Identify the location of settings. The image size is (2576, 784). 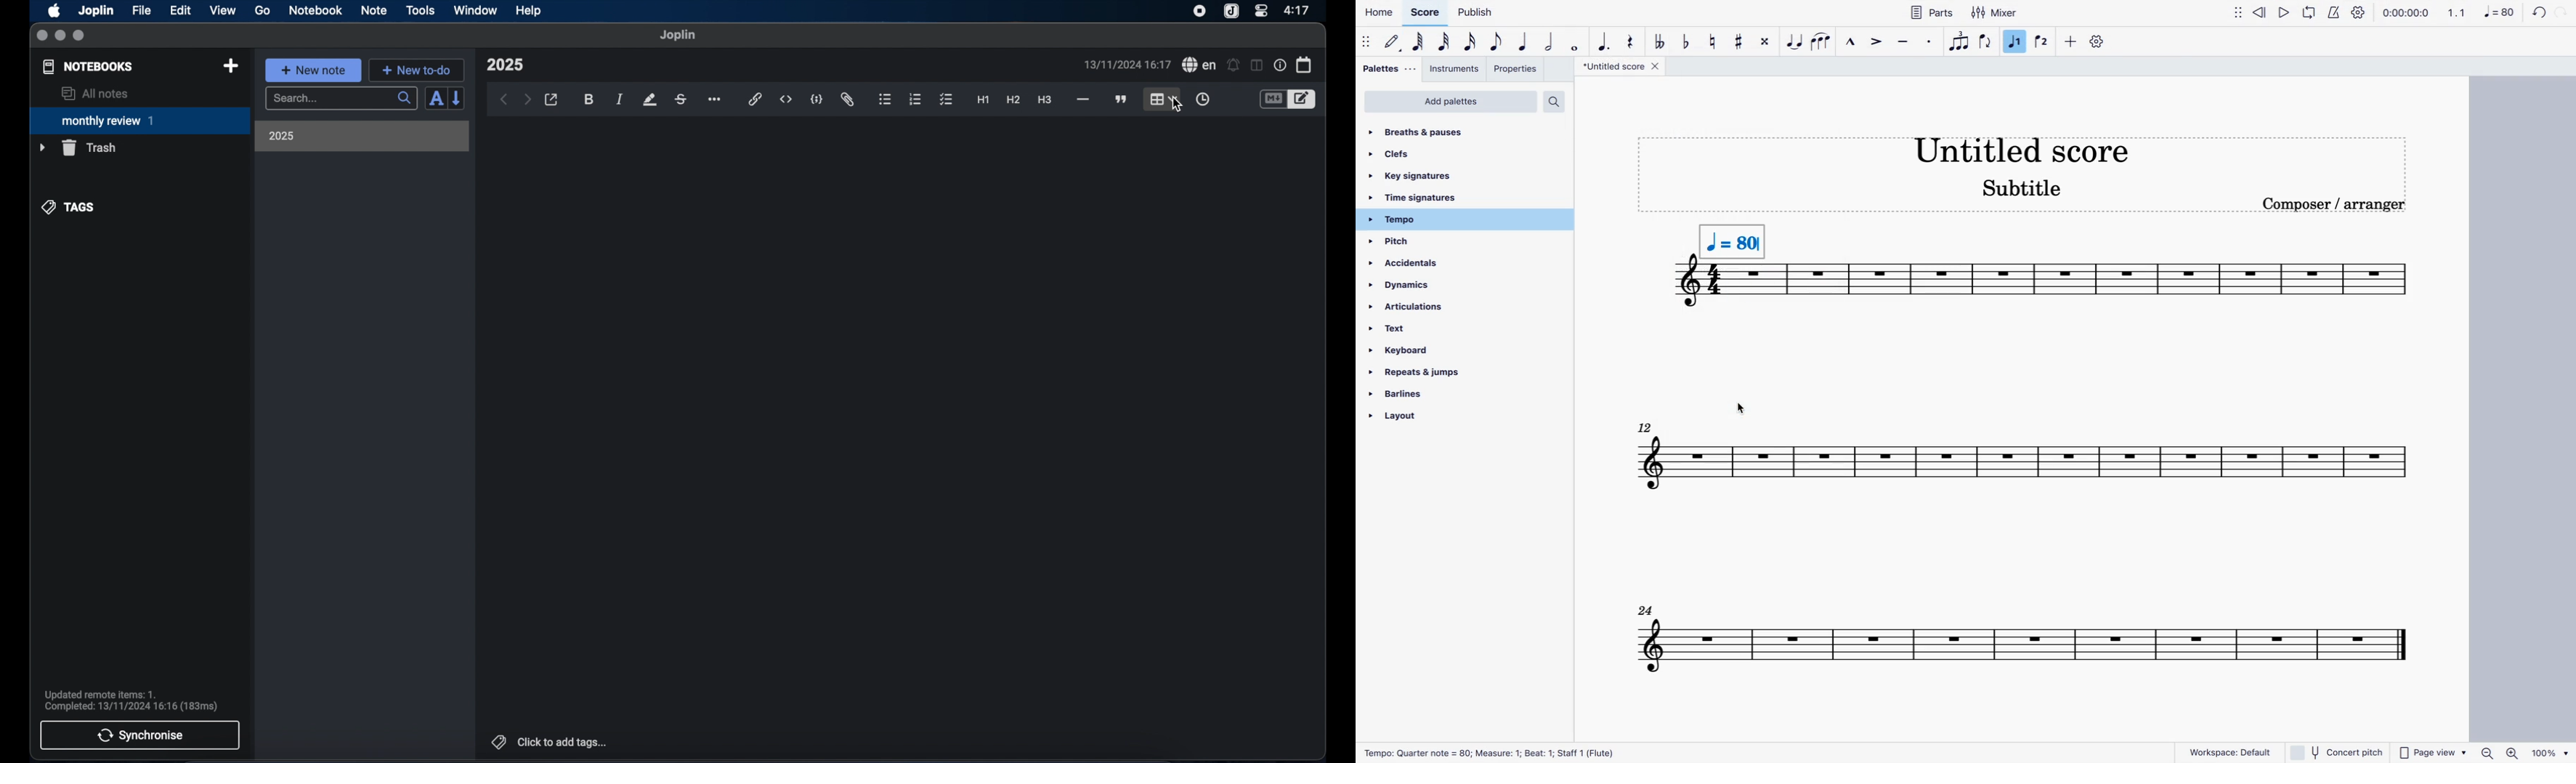
(2358, 12).